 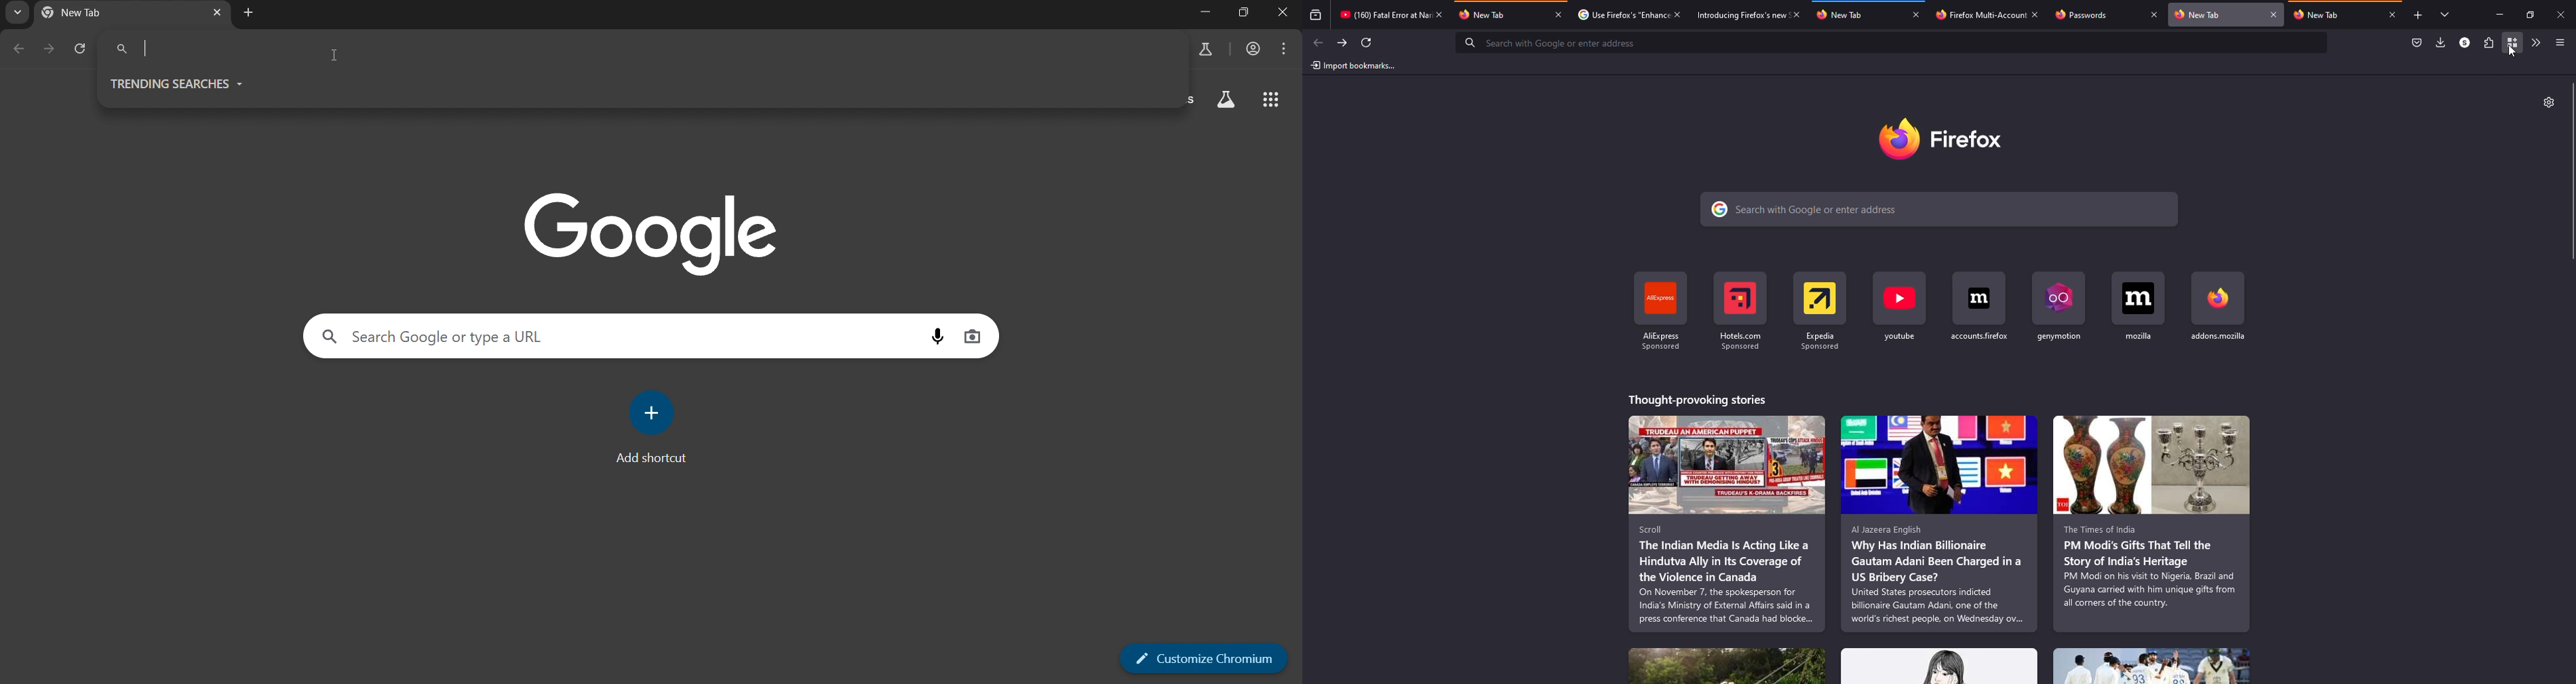 What do you see at coordinates (1697, 398) in the screenshot?
I see `stories` at bounding box center [1697, 398].